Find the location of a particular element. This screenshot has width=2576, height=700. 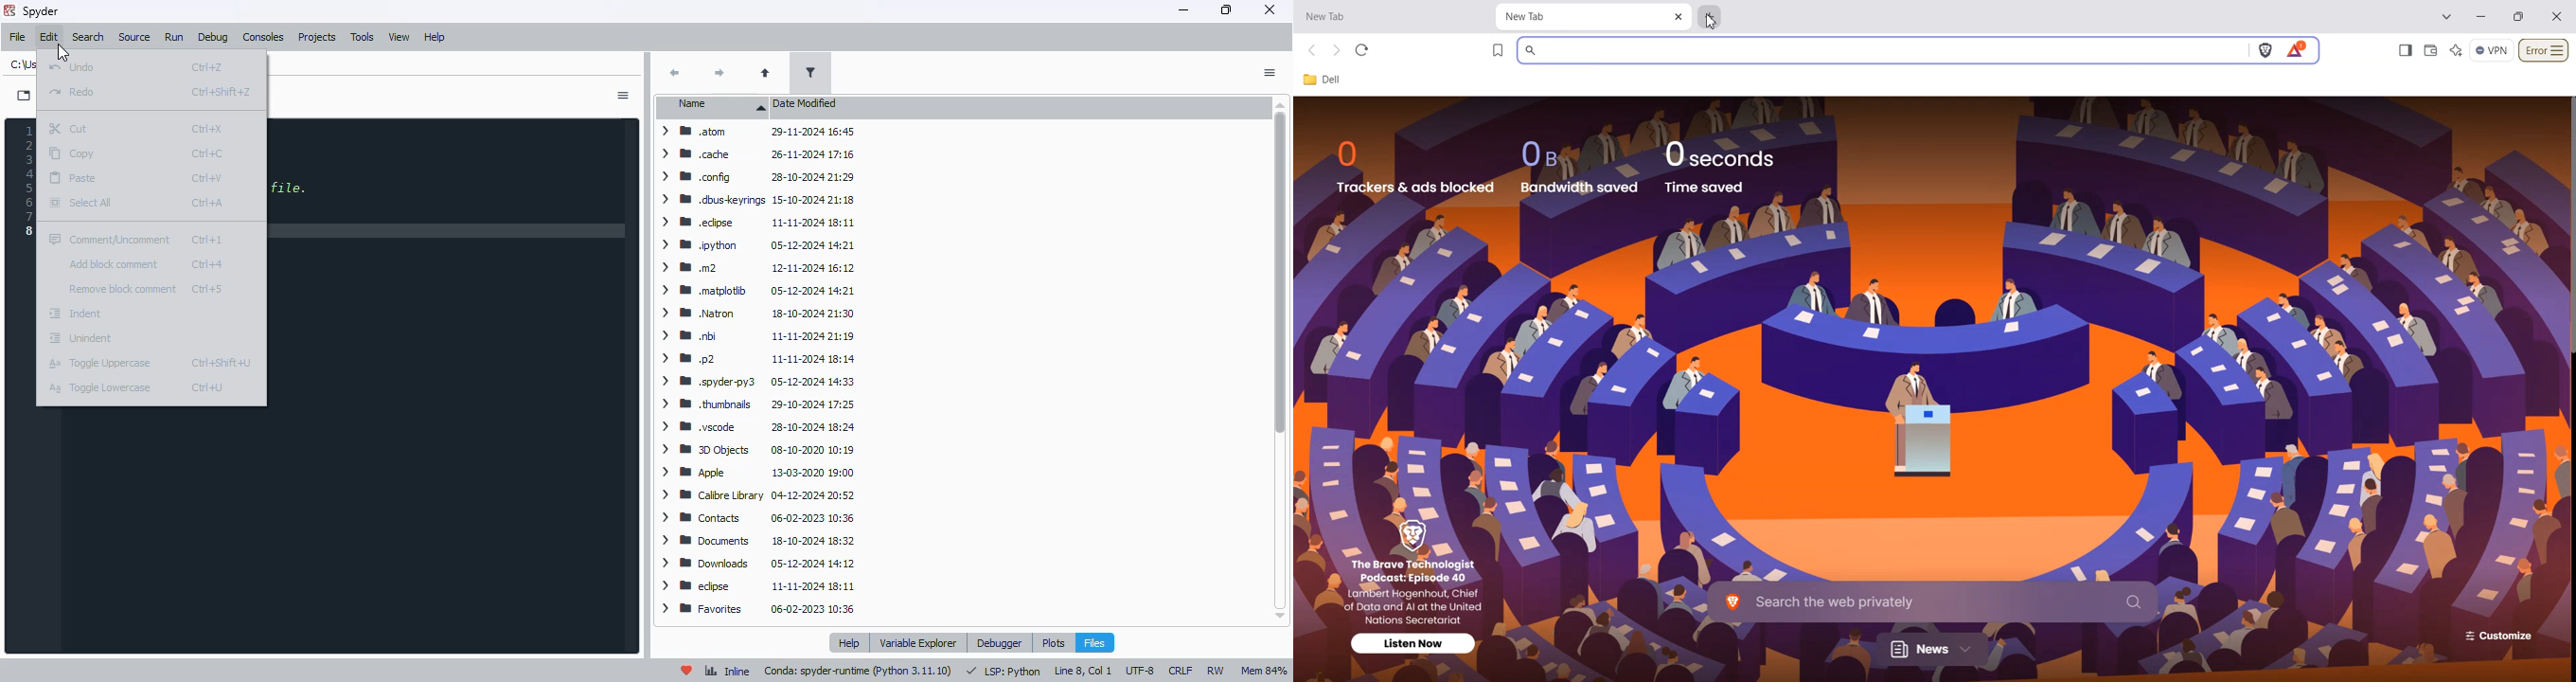

options is located at coordinates (1270, 73).